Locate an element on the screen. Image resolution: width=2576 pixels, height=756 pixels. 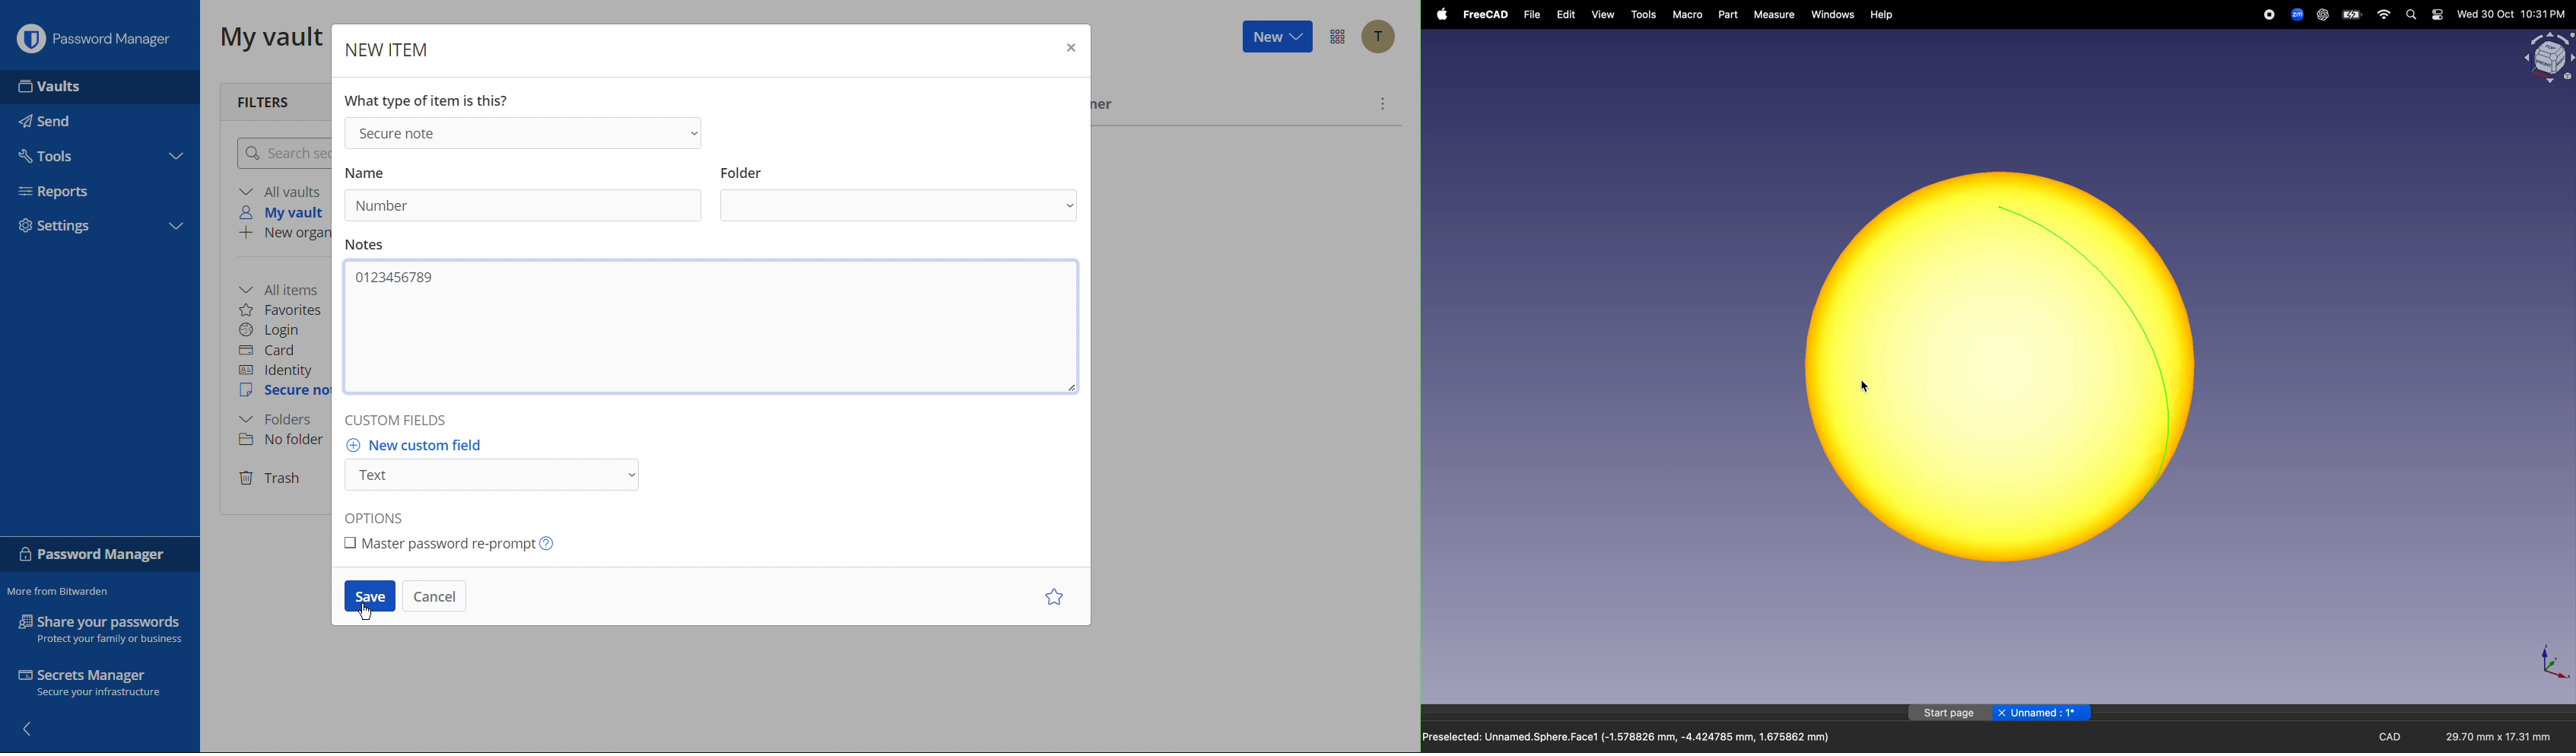
windows is located at coordinates (1833, 15).